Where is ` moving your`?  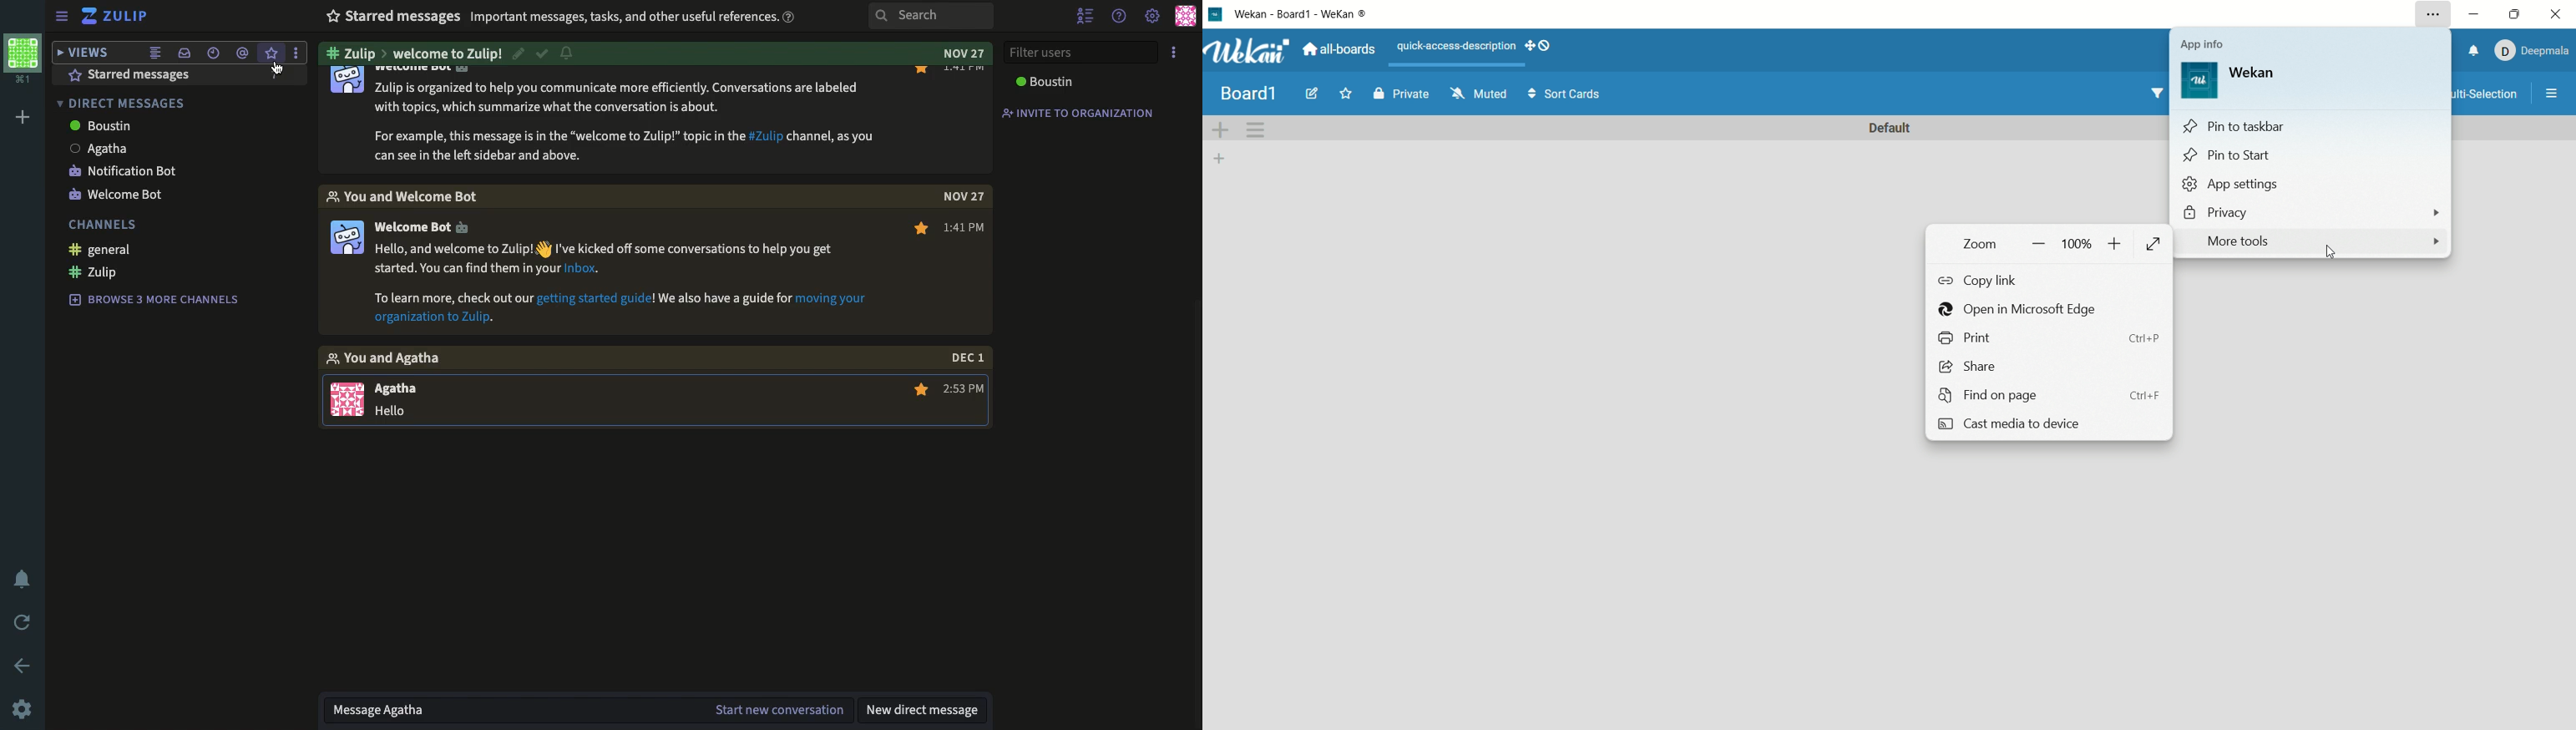  moving your is located at coordinates (833, 299).